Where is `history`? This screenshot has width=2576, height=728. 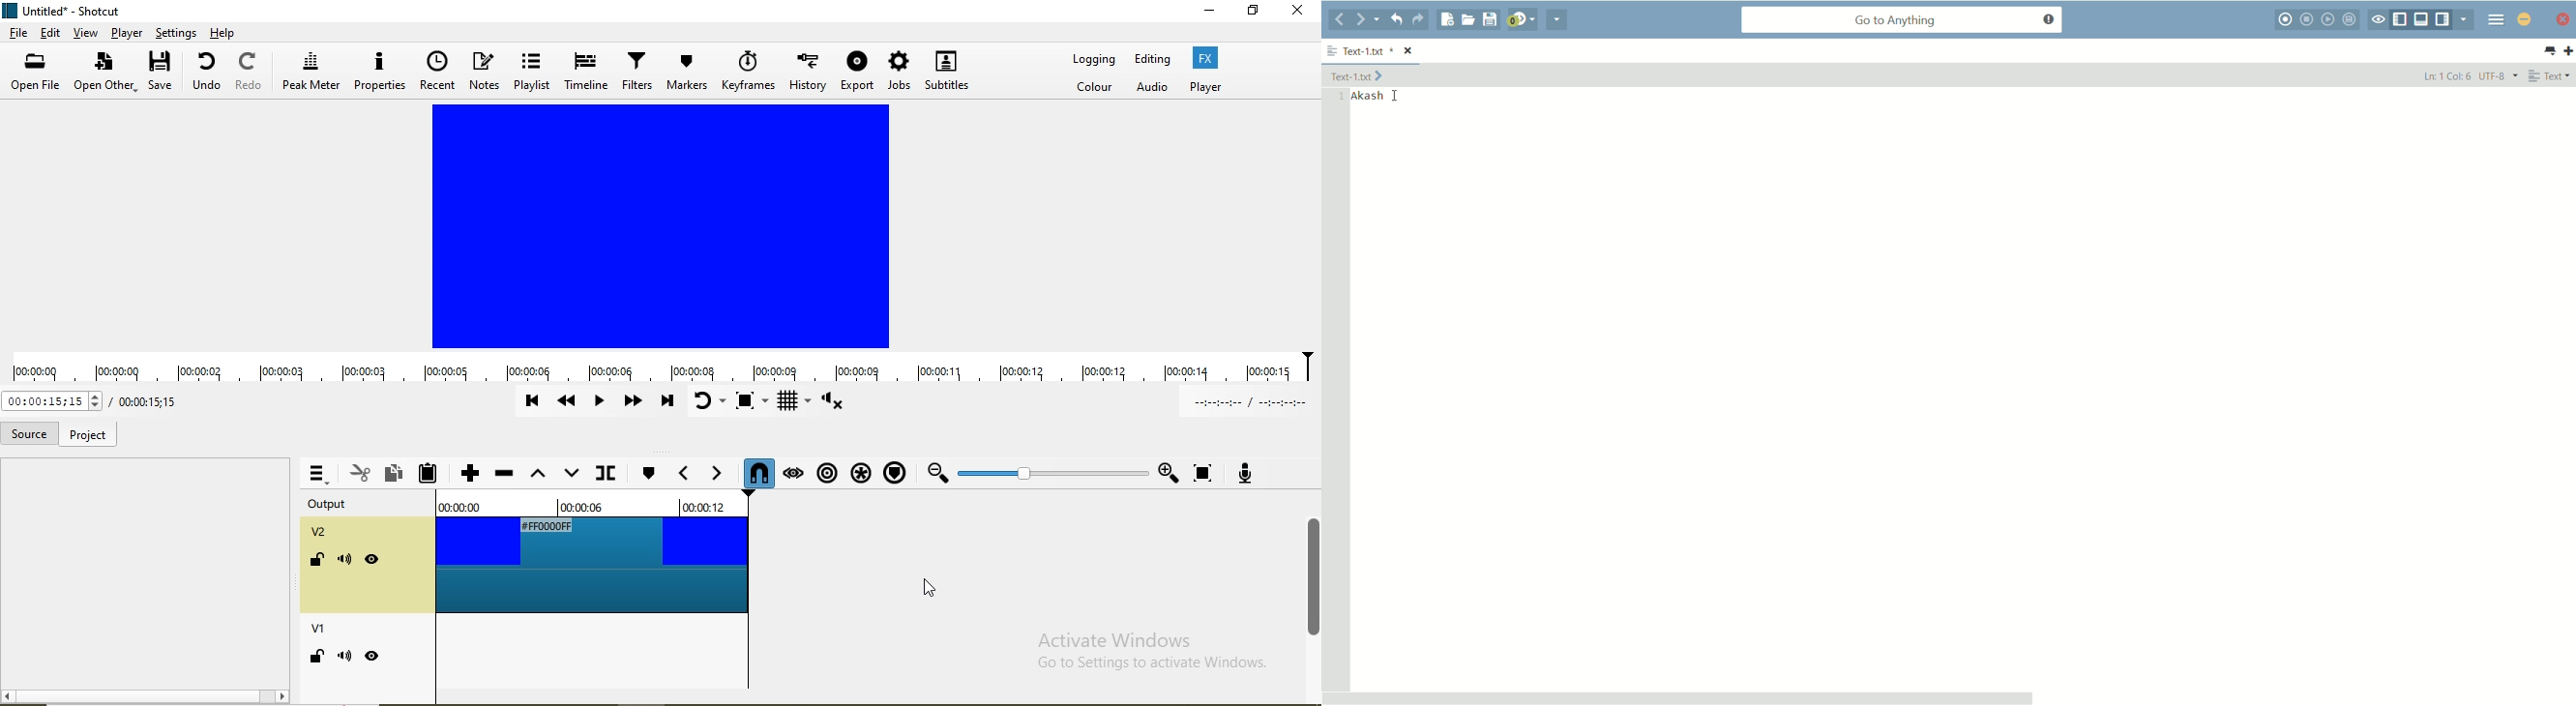 history is located at coordinates (809, 69).